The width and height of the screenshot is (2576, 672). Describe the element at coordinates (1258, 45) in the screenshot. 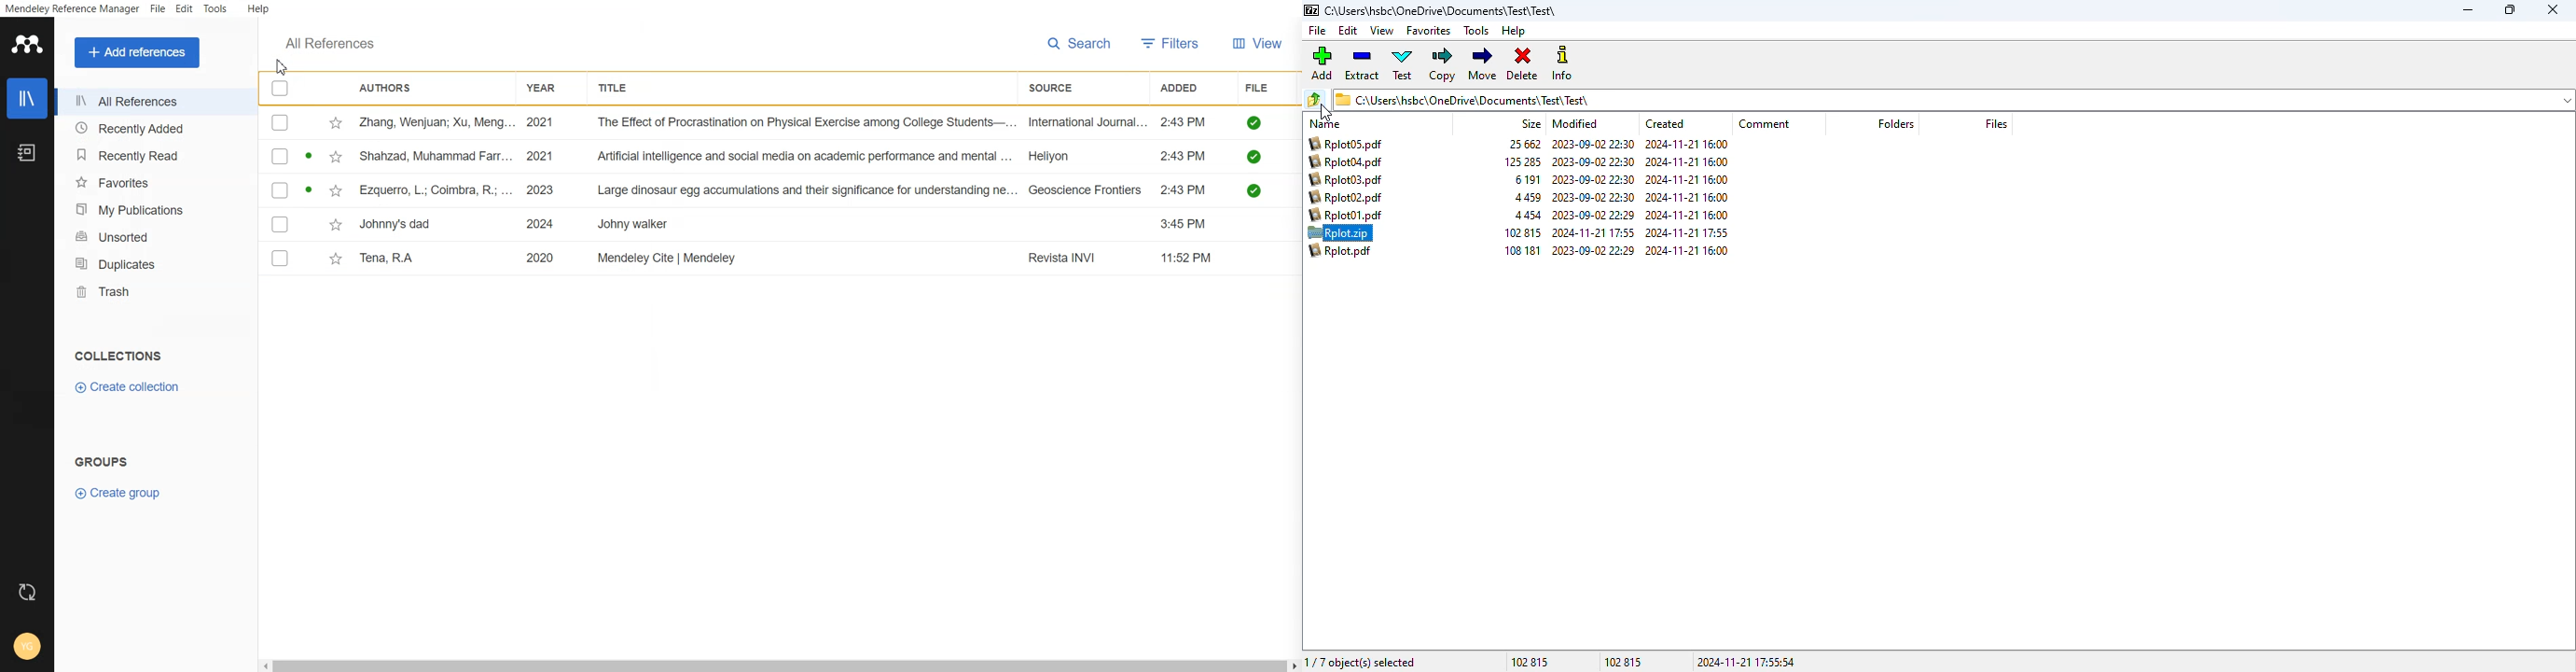

I see `View` at that location.